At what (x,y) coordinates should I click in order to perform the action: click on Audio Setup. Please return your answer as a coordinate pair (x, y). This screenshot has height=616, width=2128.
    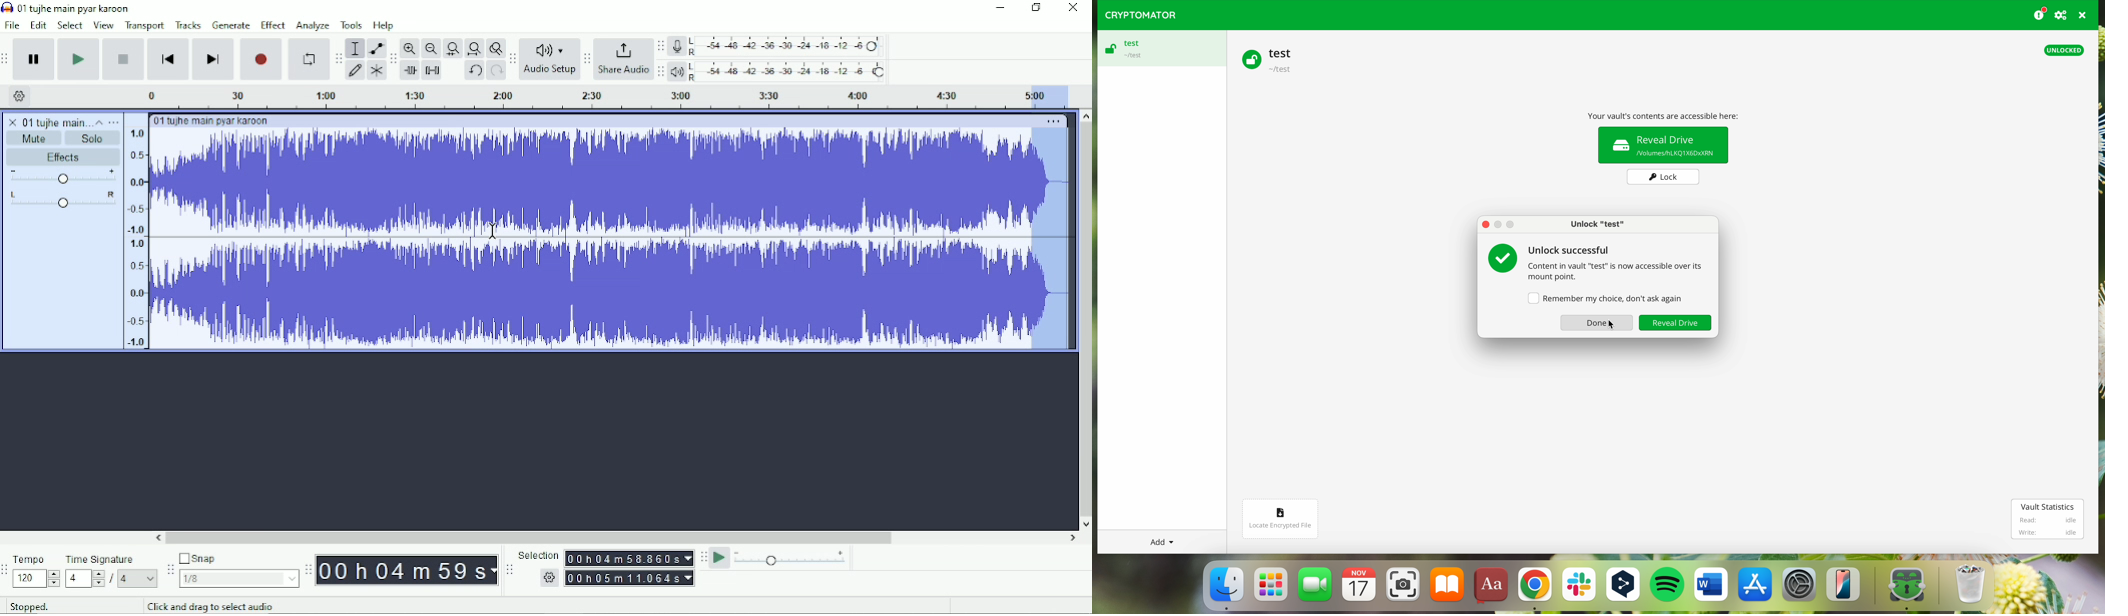
    Looking at the image, I should click on (550, 59).